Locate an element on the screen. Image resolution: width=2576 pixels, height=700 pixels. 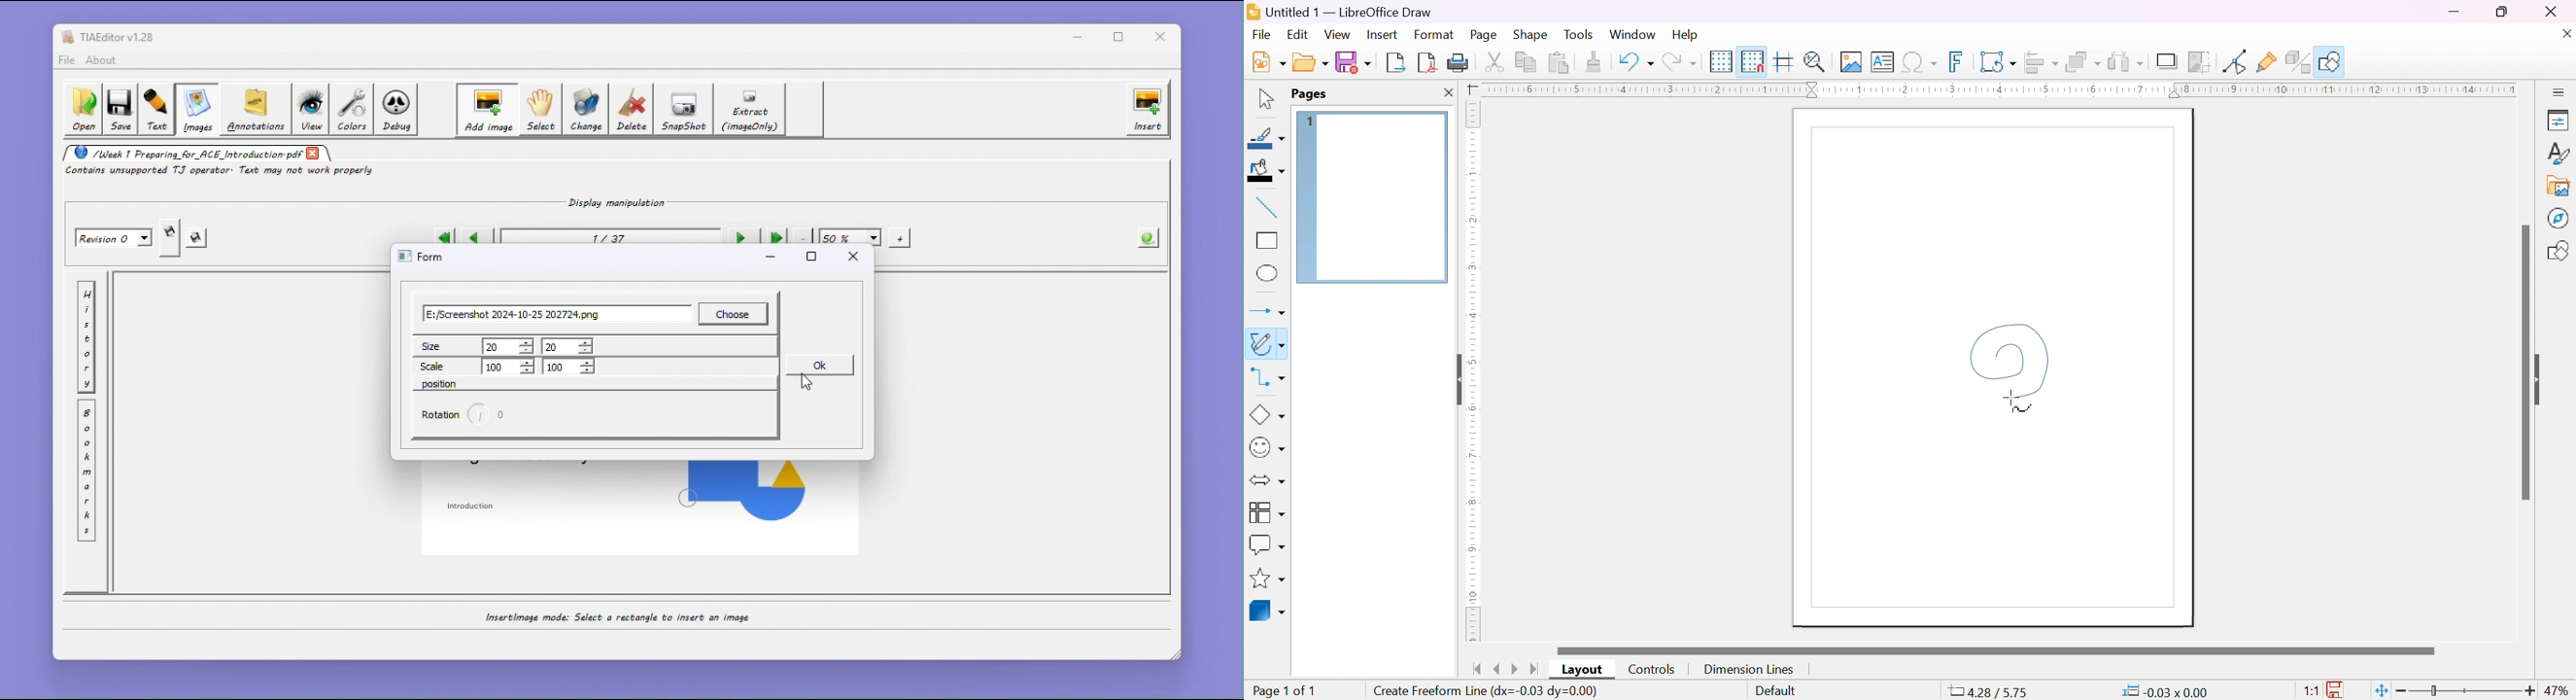
1:1 is located at coordinates (2313, 692).